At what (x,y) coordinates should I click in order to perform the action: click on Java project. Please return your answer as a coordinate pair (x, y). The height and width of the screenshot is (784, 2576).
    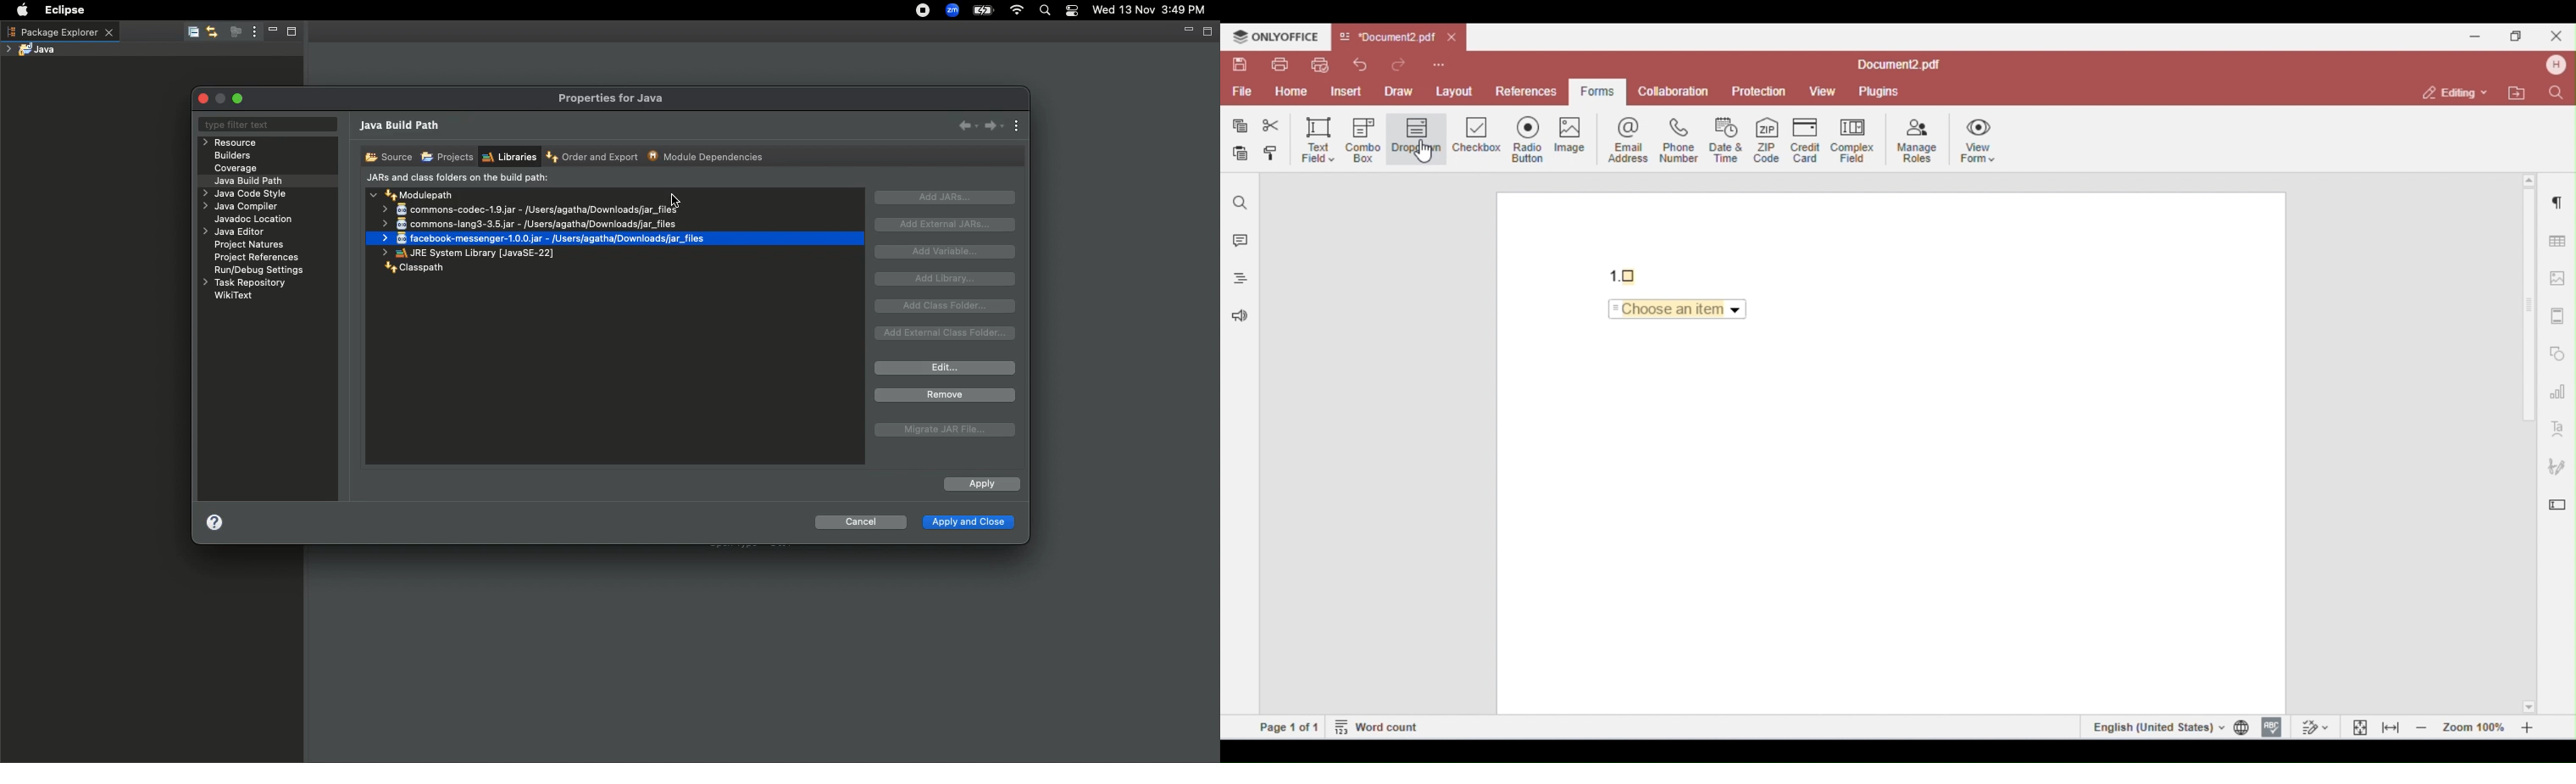
    Looking at the image, I should click on (35, 49).